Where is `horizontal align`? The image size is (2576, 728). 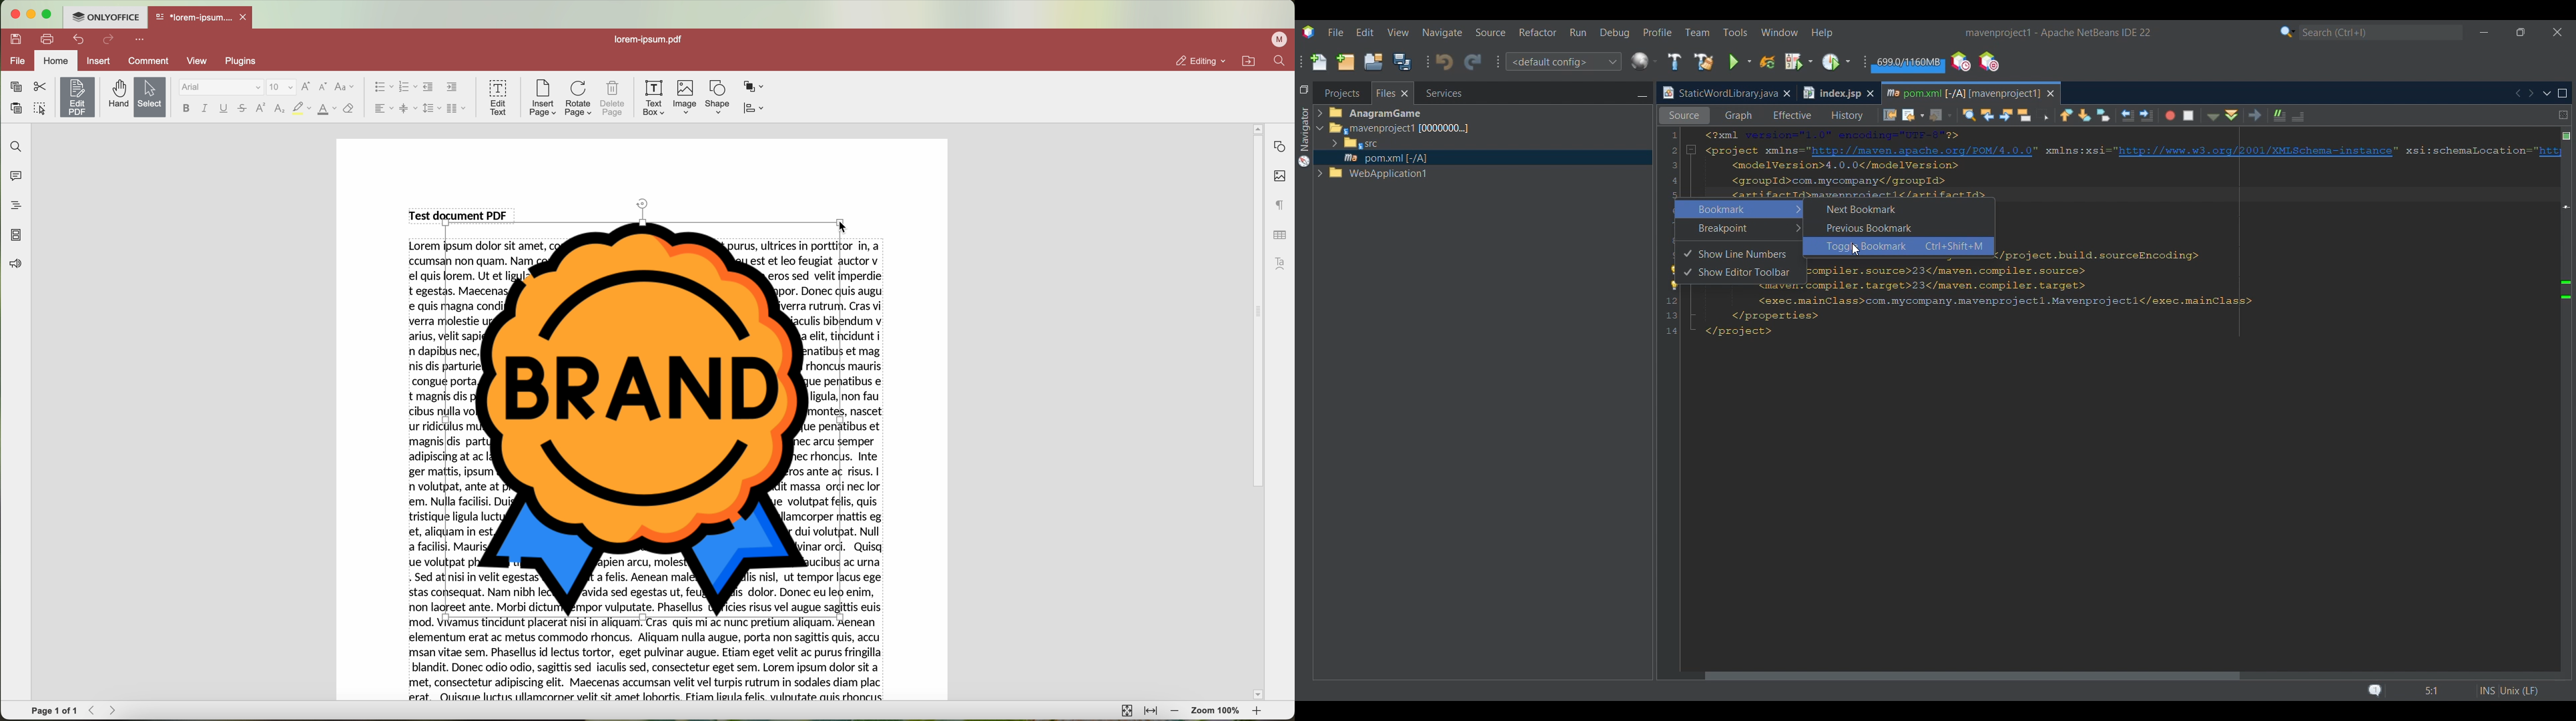
horizontal align is located at coordinates (382, 108).